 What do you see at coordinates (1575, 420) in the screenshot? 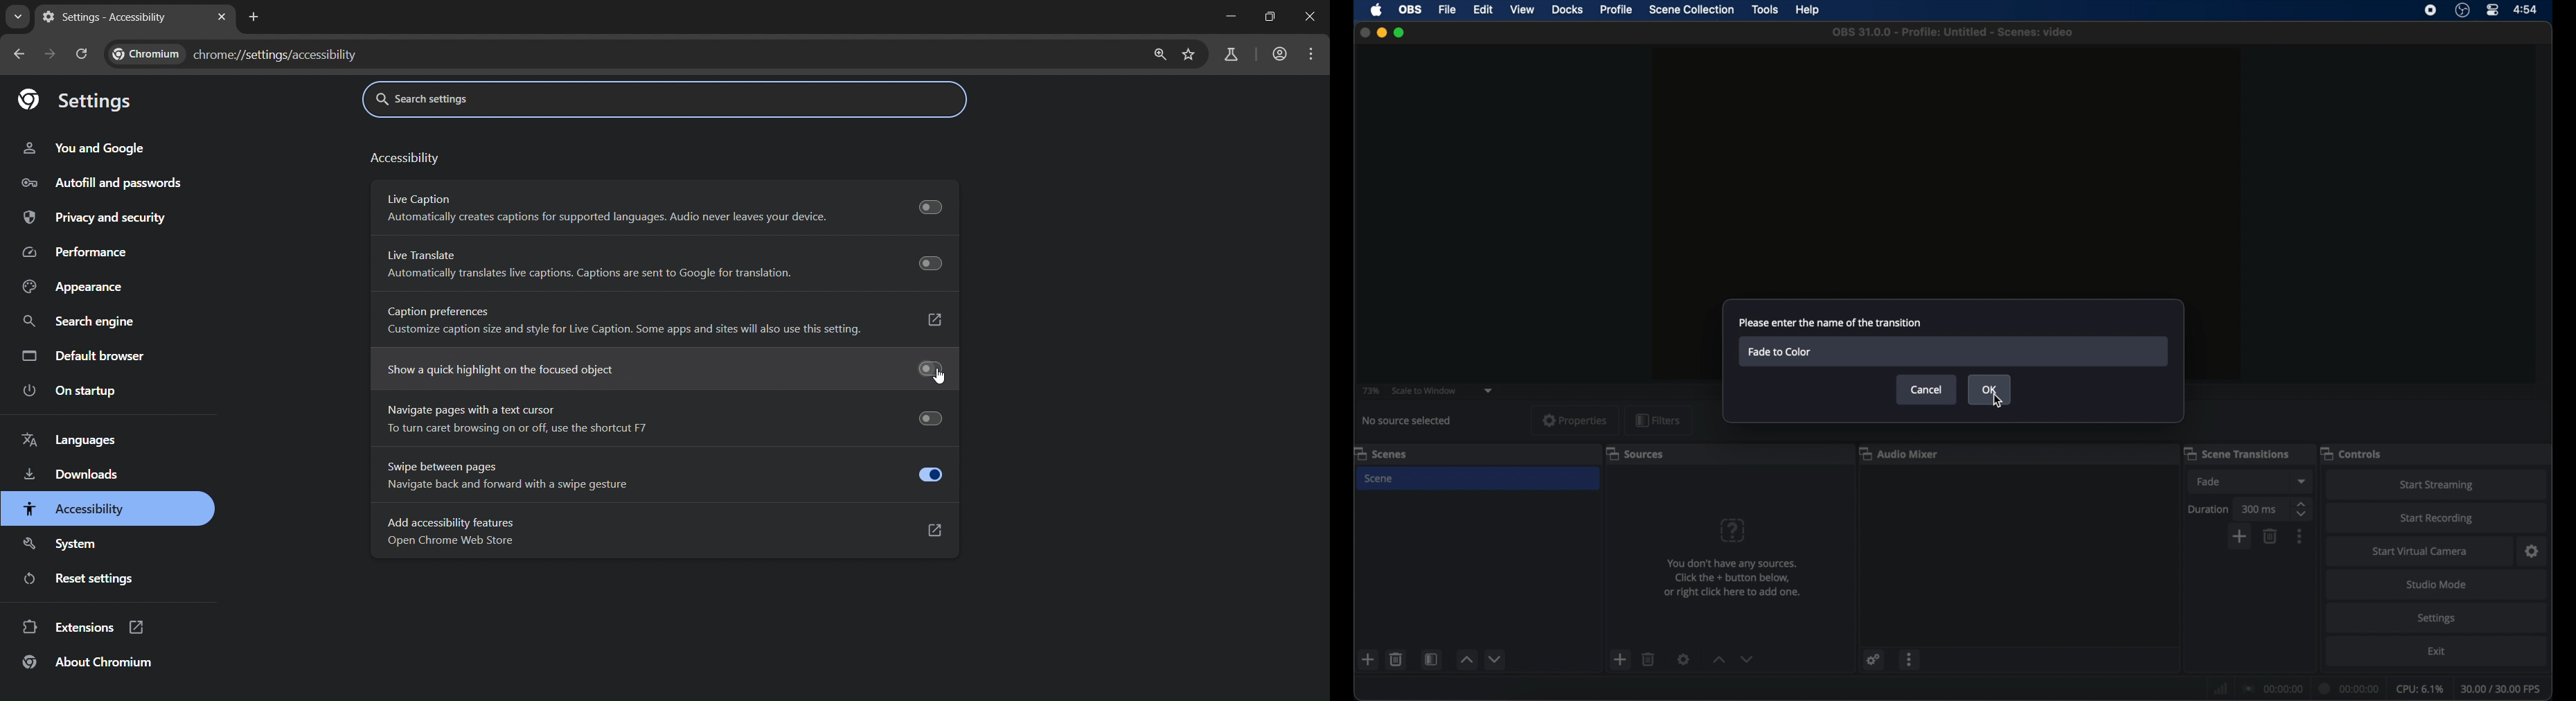
I see `properties` at bounding box center [1575, 420].